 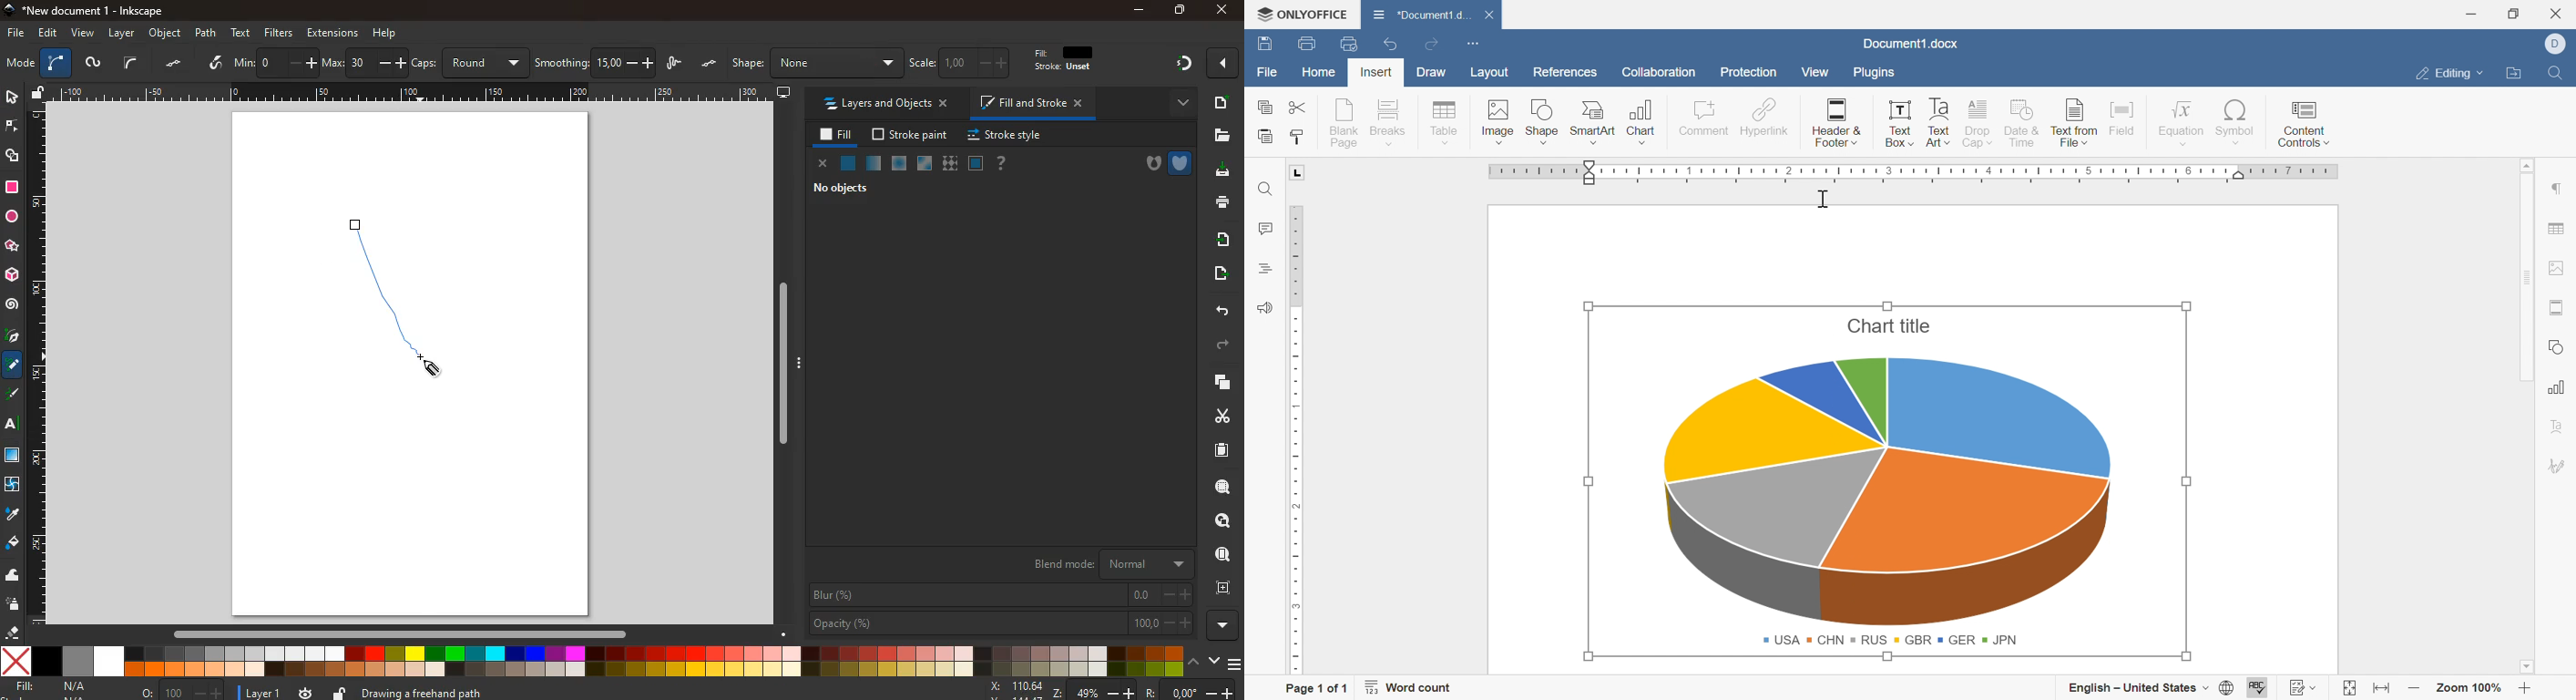 What do you see at coordinates (1002, 595) in the screenshot?
I see `blur` at bounding box center [1002, 595].